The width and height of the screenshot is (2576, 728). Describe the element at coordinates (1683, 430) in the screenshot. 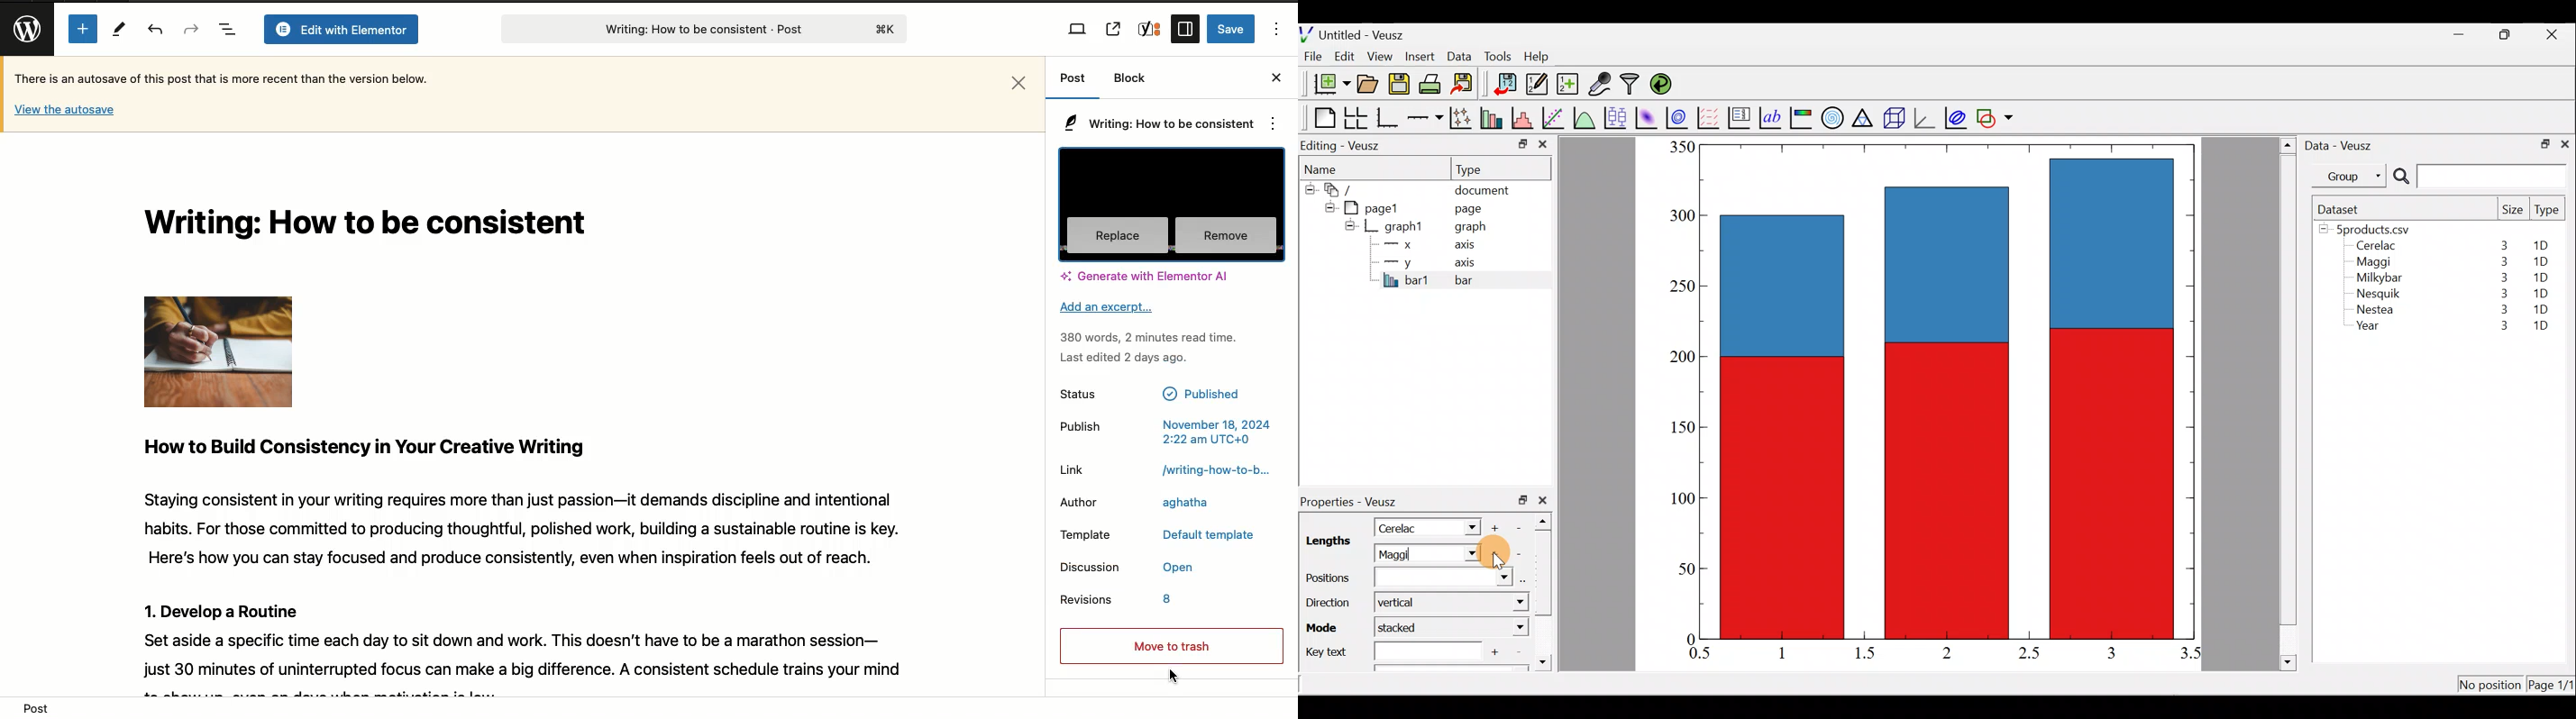

I see `150` at that location.